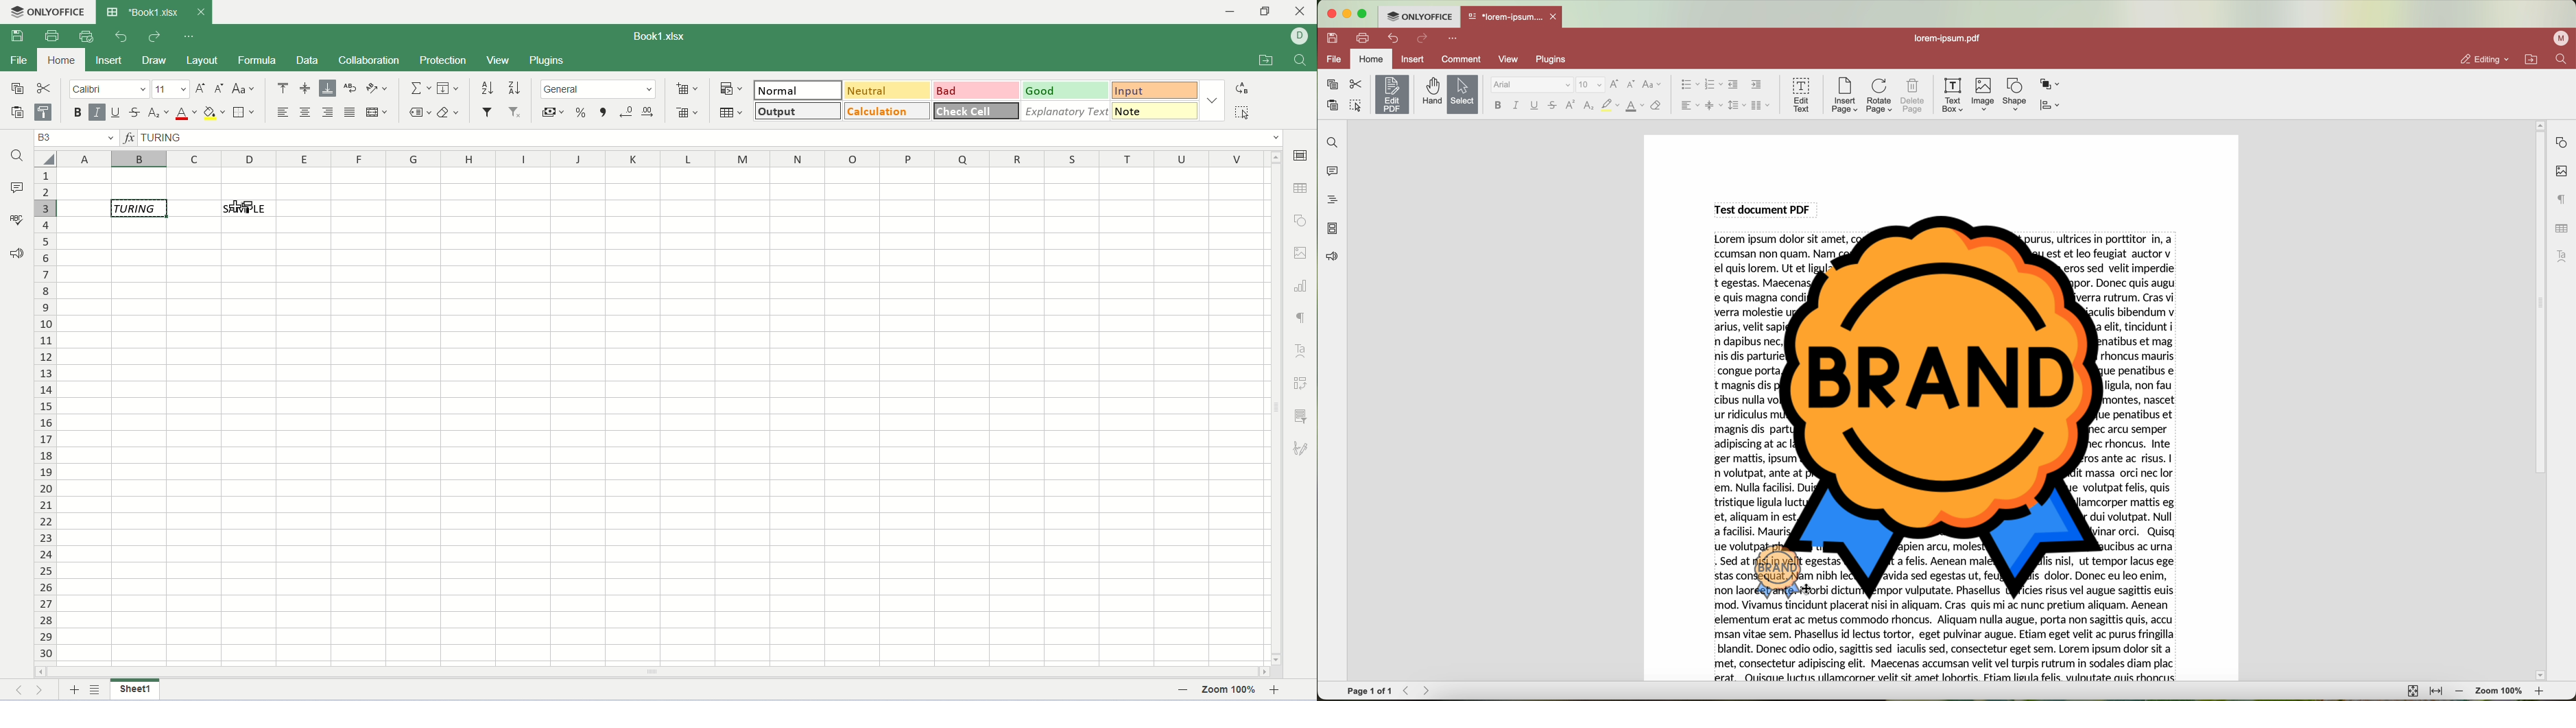  Describe the element at coordinates (1418, 15) in the screenshot. I see `ONLYOFFICE` at that location.